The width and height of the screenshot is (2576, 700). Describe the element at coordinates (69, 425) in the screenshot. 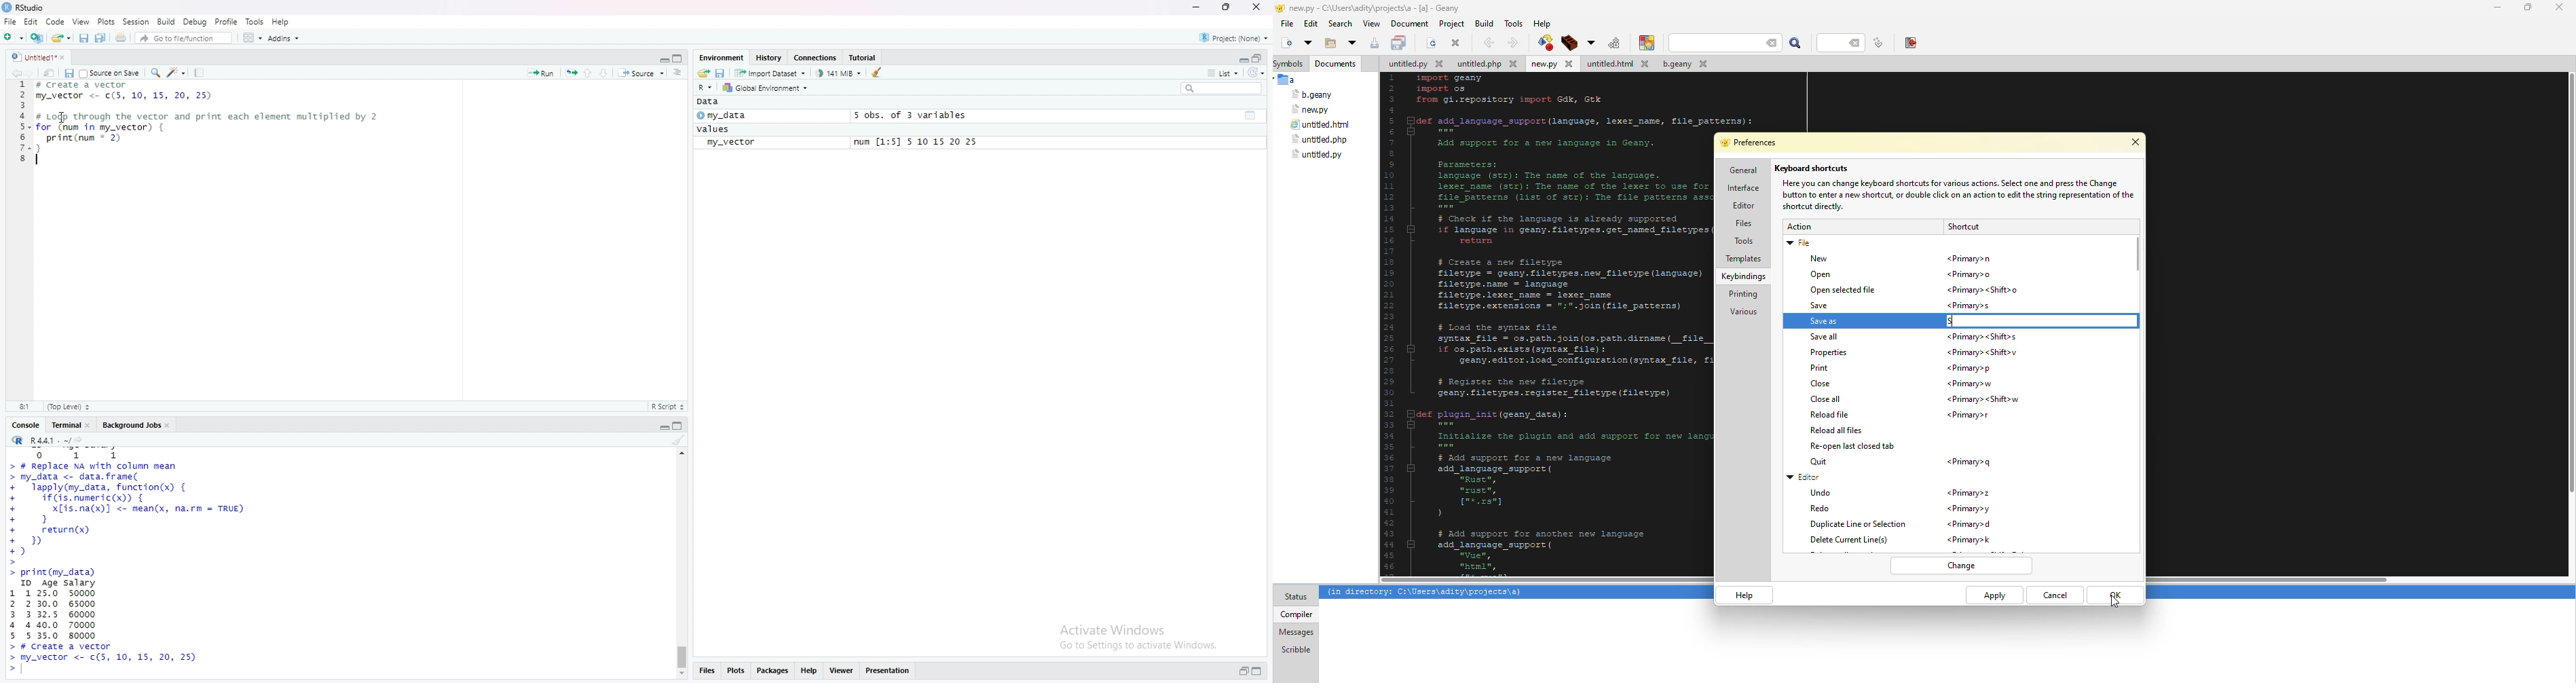

I see `terminal` at that location.